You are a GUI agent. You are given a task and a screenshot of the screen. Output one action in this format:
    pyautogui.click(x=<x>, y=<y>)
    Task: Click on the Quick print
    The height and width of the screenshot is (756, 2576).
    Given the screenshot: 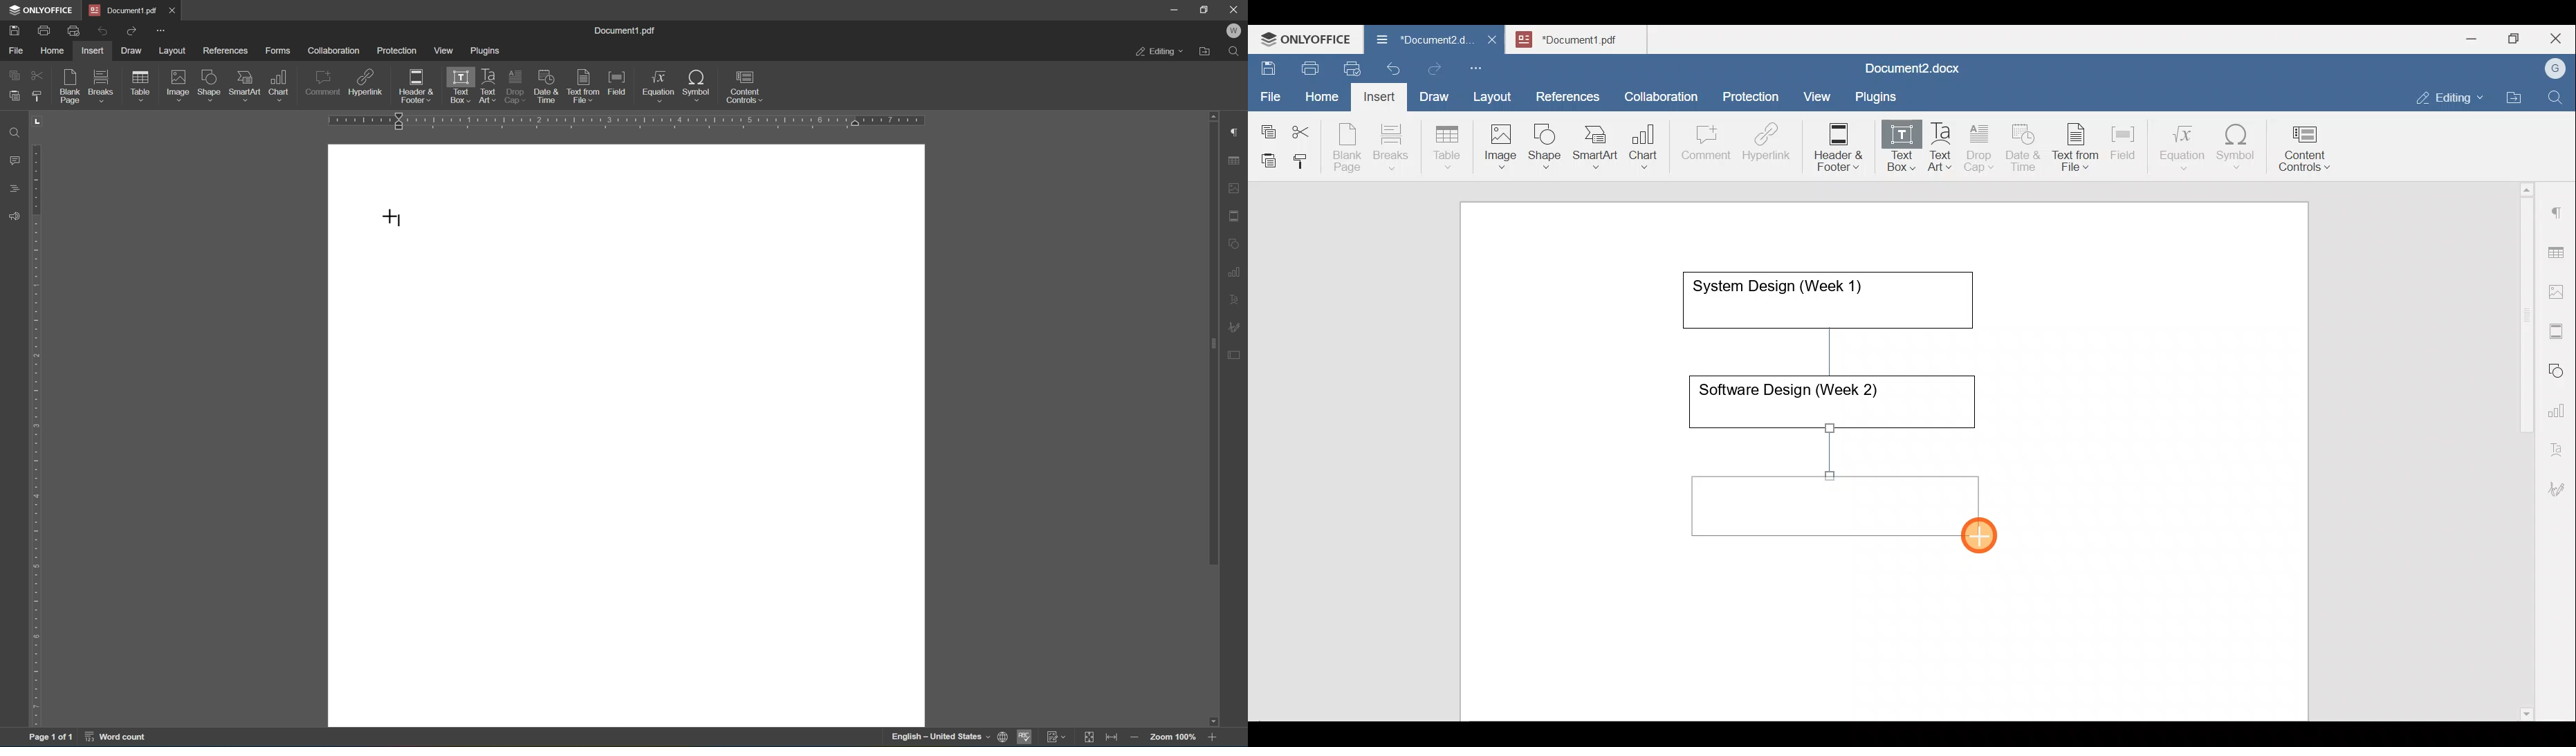 What is the action you would take?
    pyautogui.click(x=1348, y=66)
    